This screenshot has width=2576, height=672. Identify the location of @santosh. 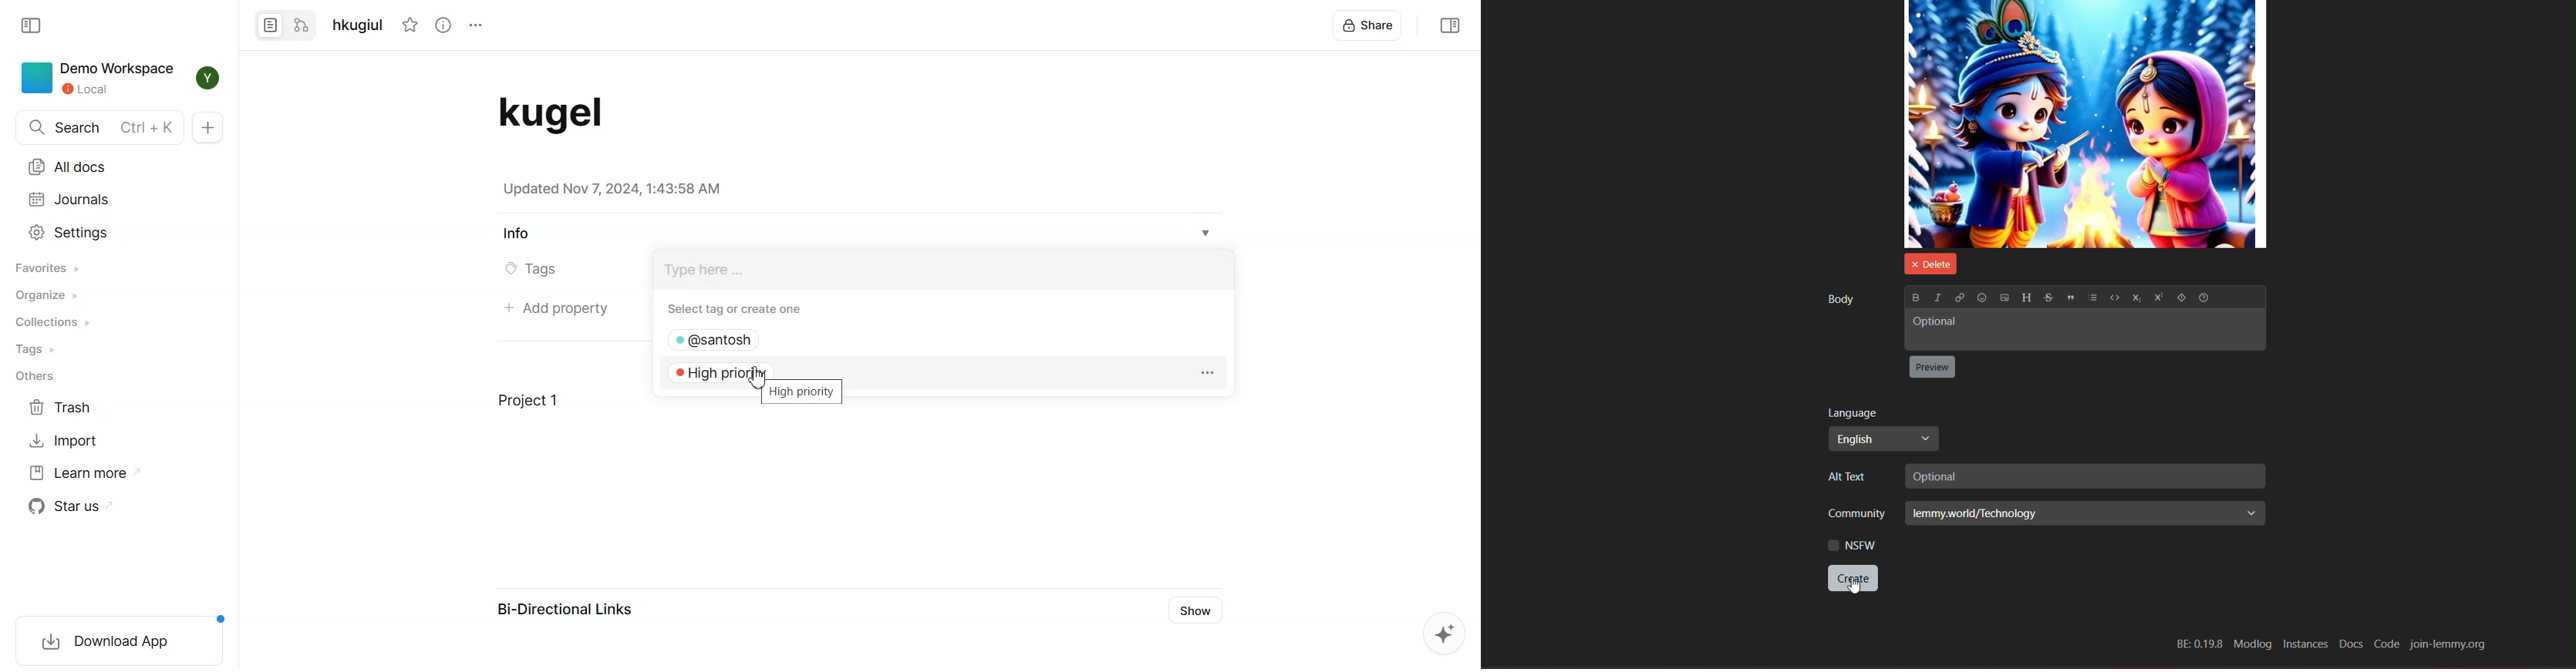
(756, 339).